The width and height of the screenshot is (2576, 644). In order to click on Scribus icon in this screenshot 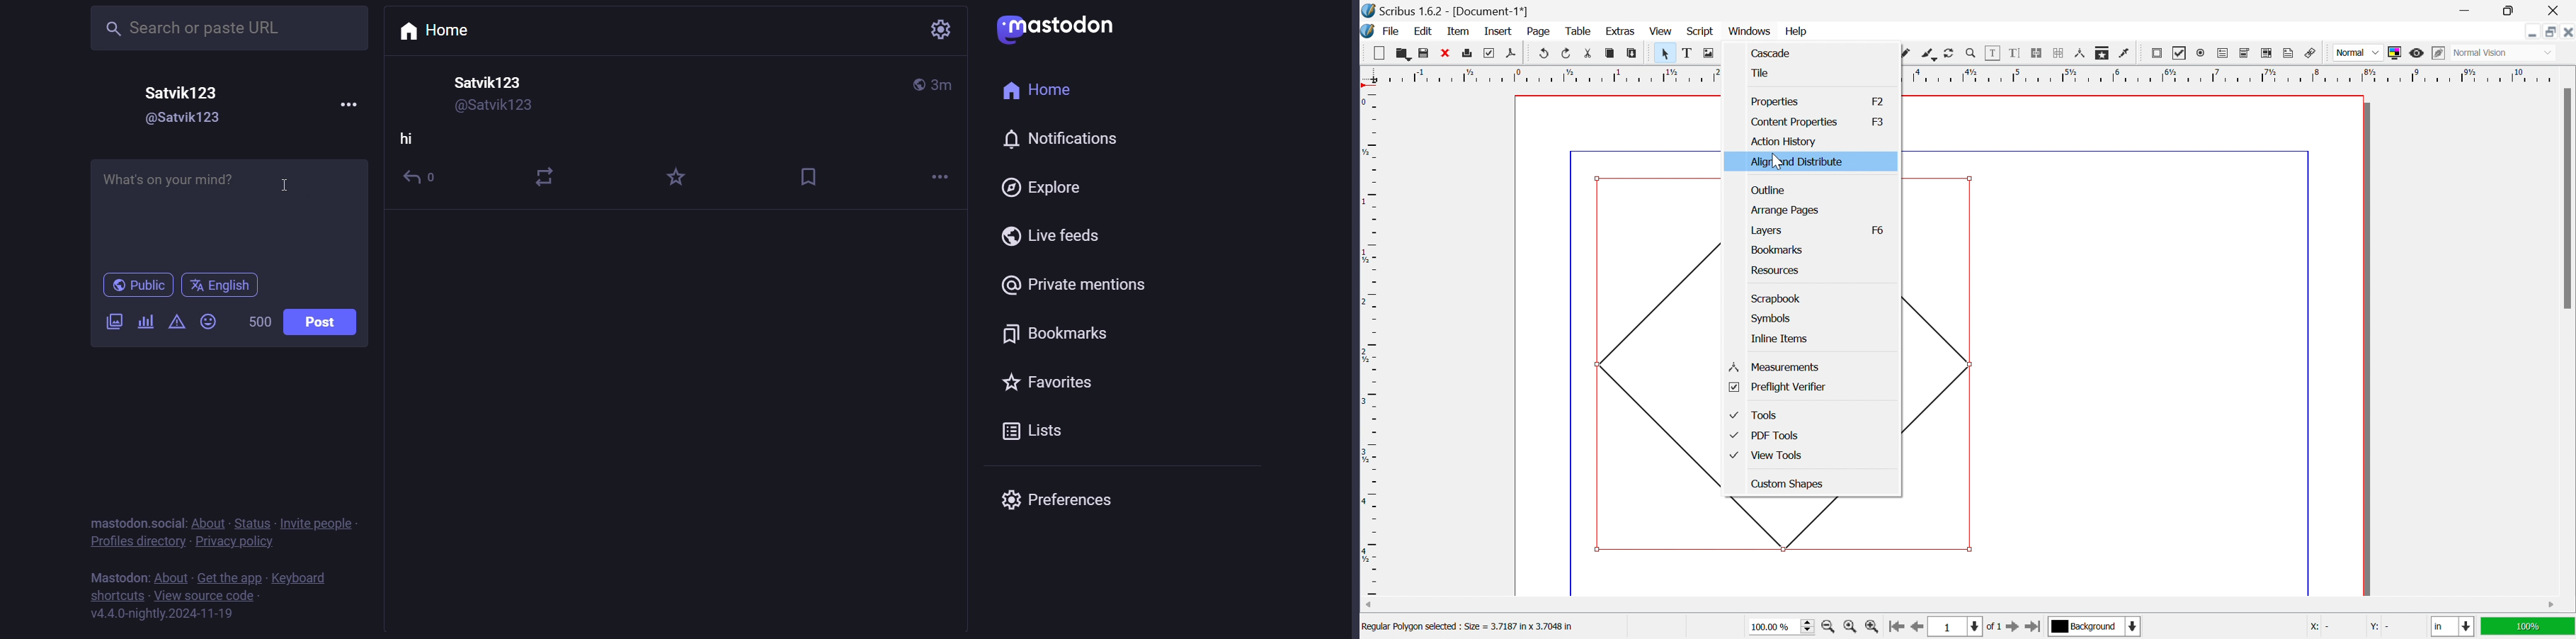, I will do `click(1367, 31)`.